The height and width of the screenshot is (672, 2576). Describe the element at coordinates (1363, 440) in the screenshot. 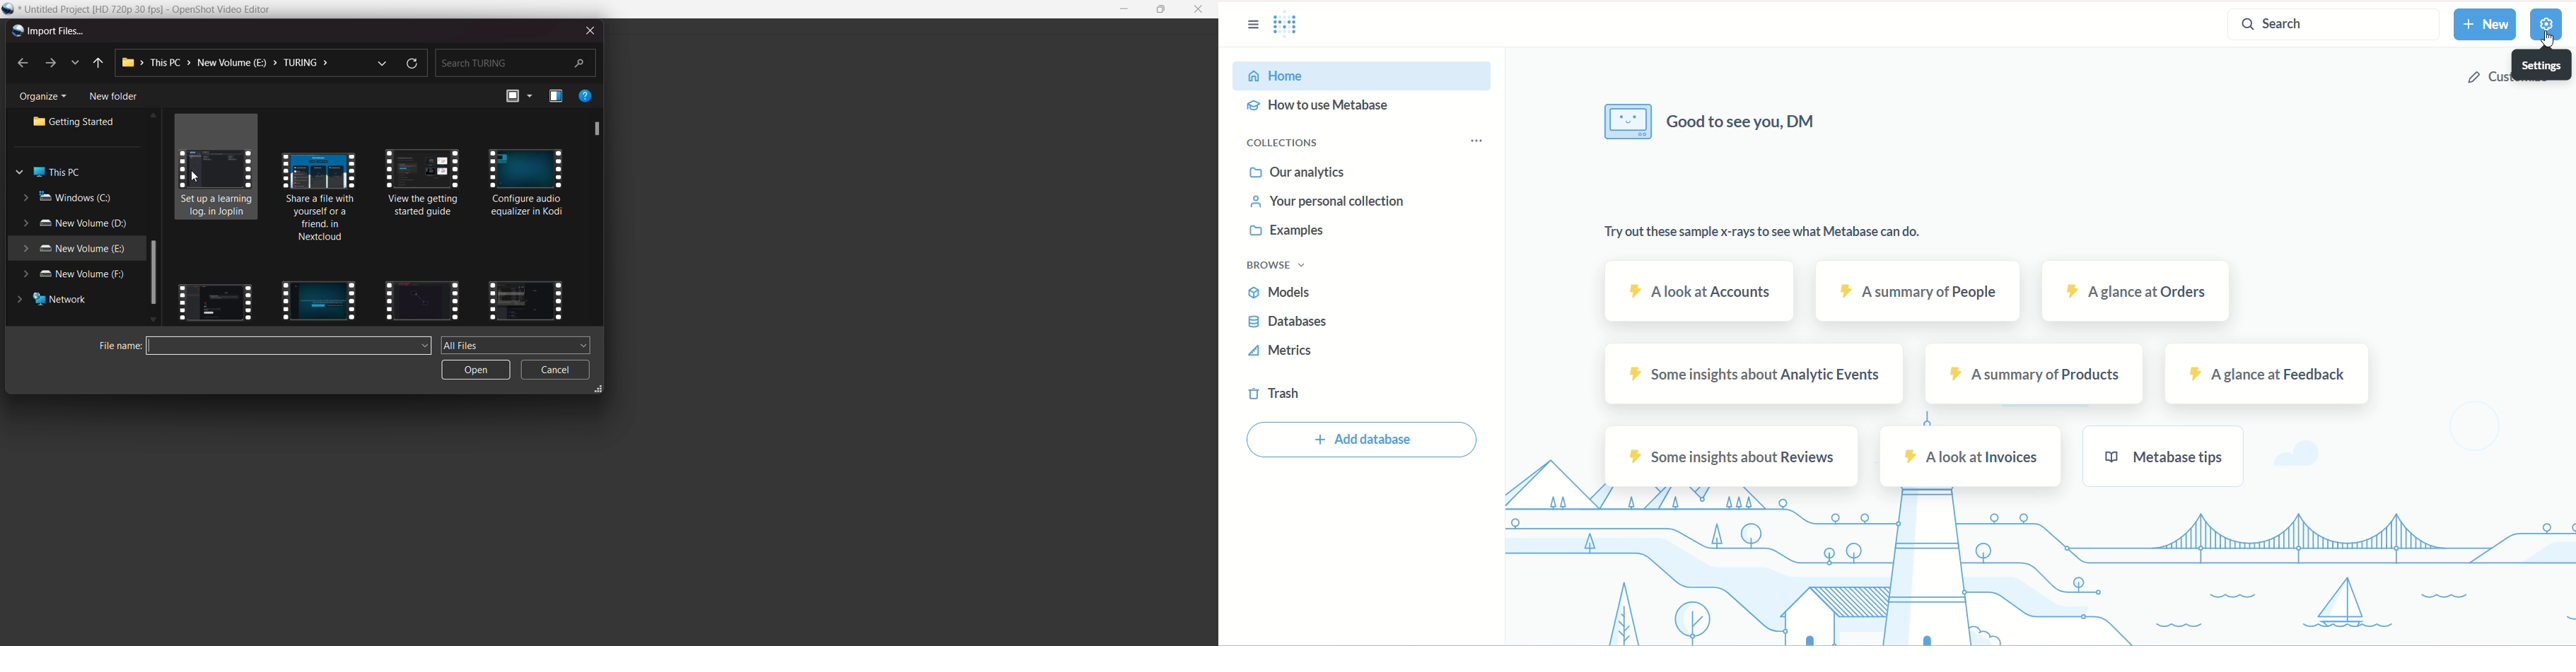

I see `add database` at that location.